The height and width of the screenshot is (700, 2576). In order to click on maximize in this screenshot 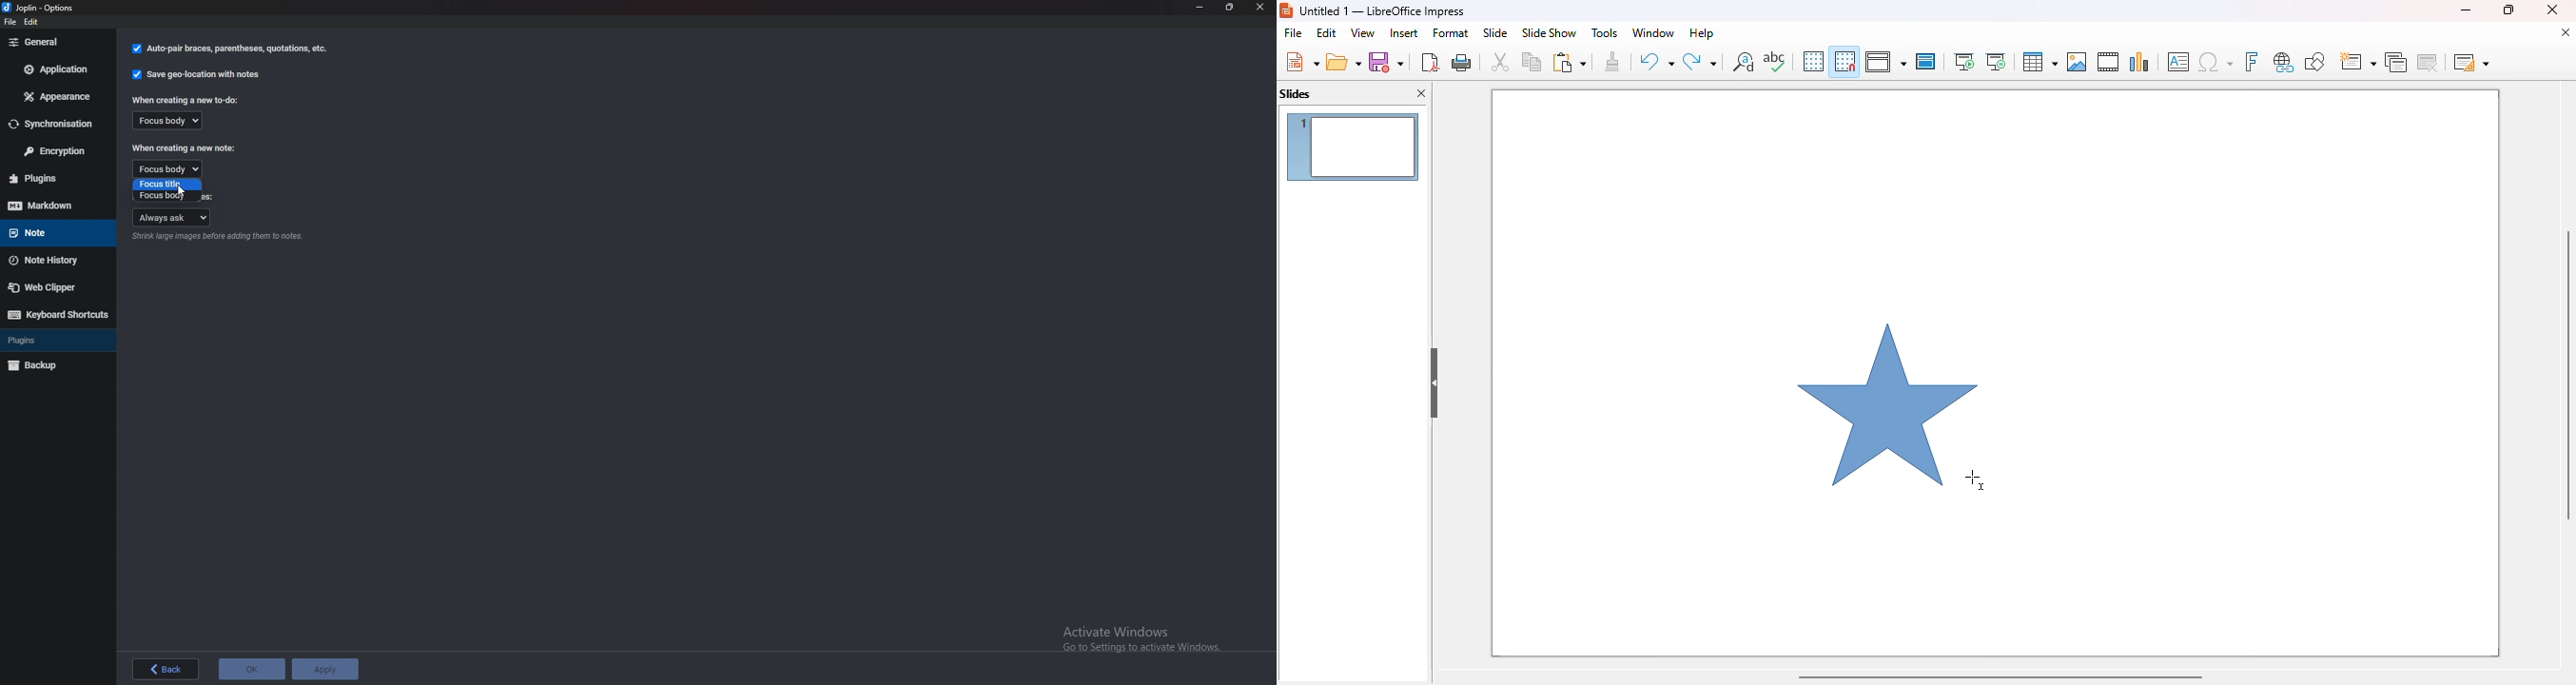, I will do `click(2507, 10)`.